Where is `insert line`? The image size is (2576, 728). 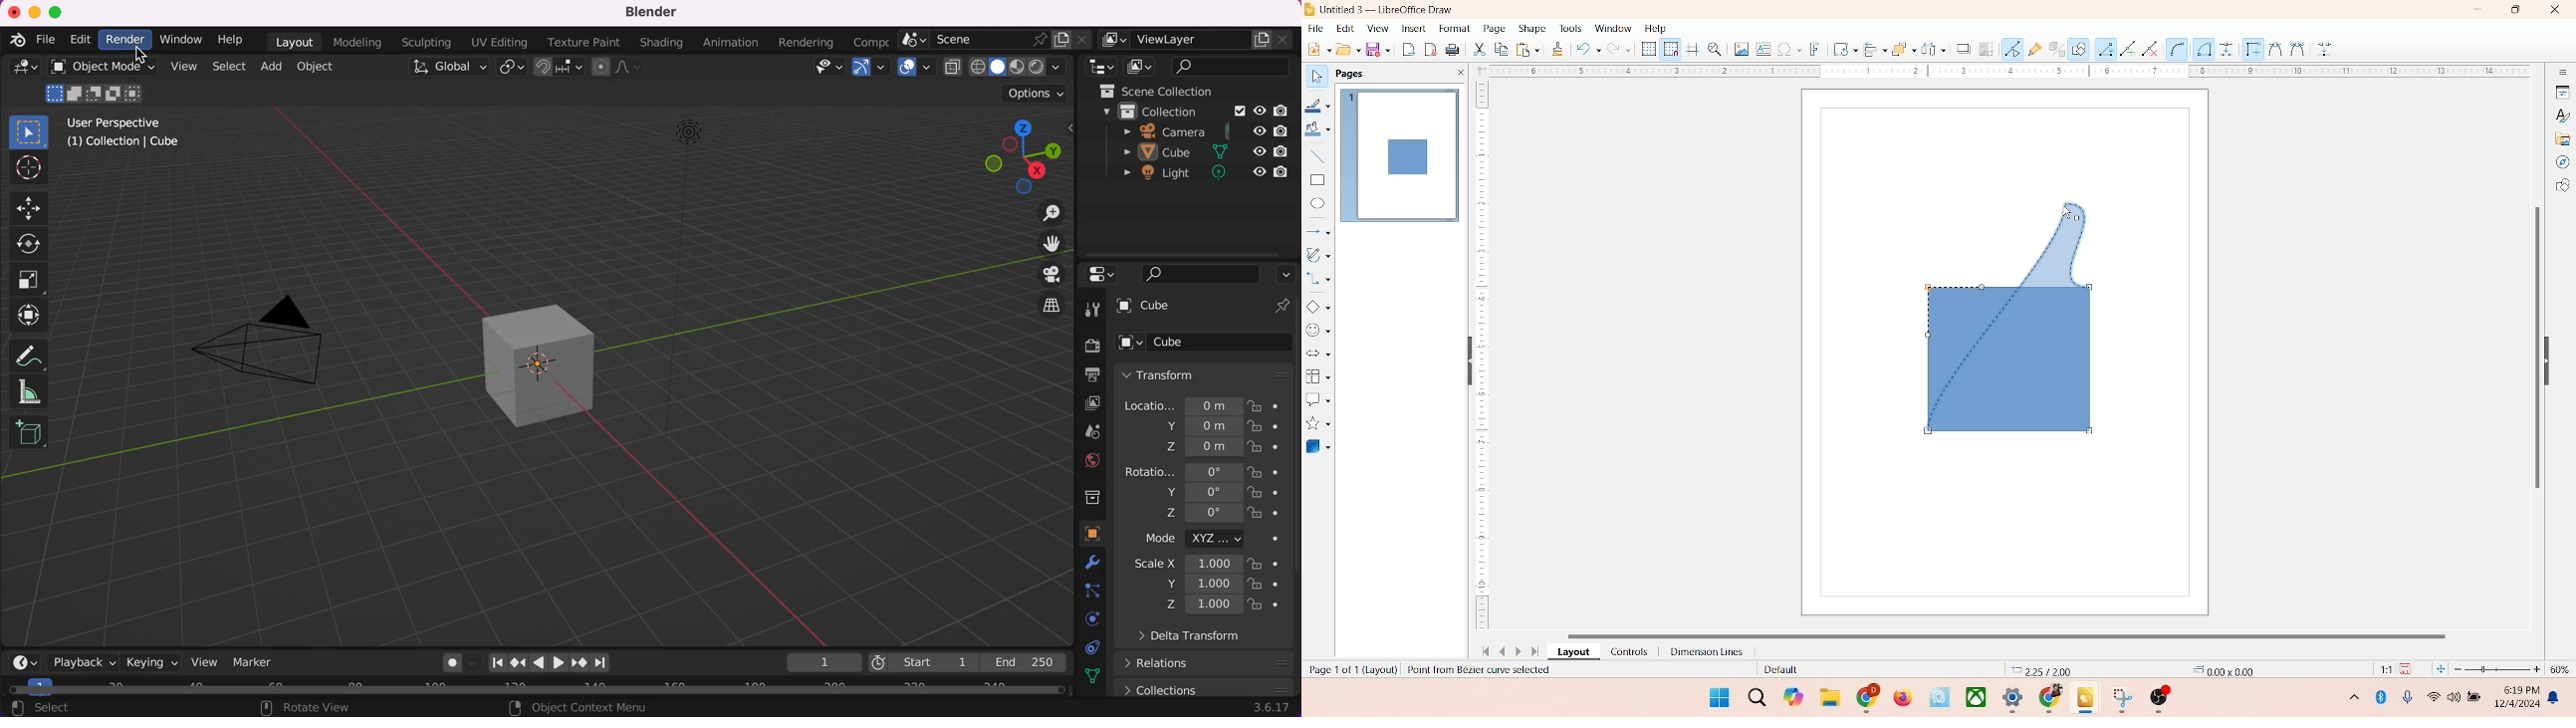
insert line is located at coordinates (1317, 156).